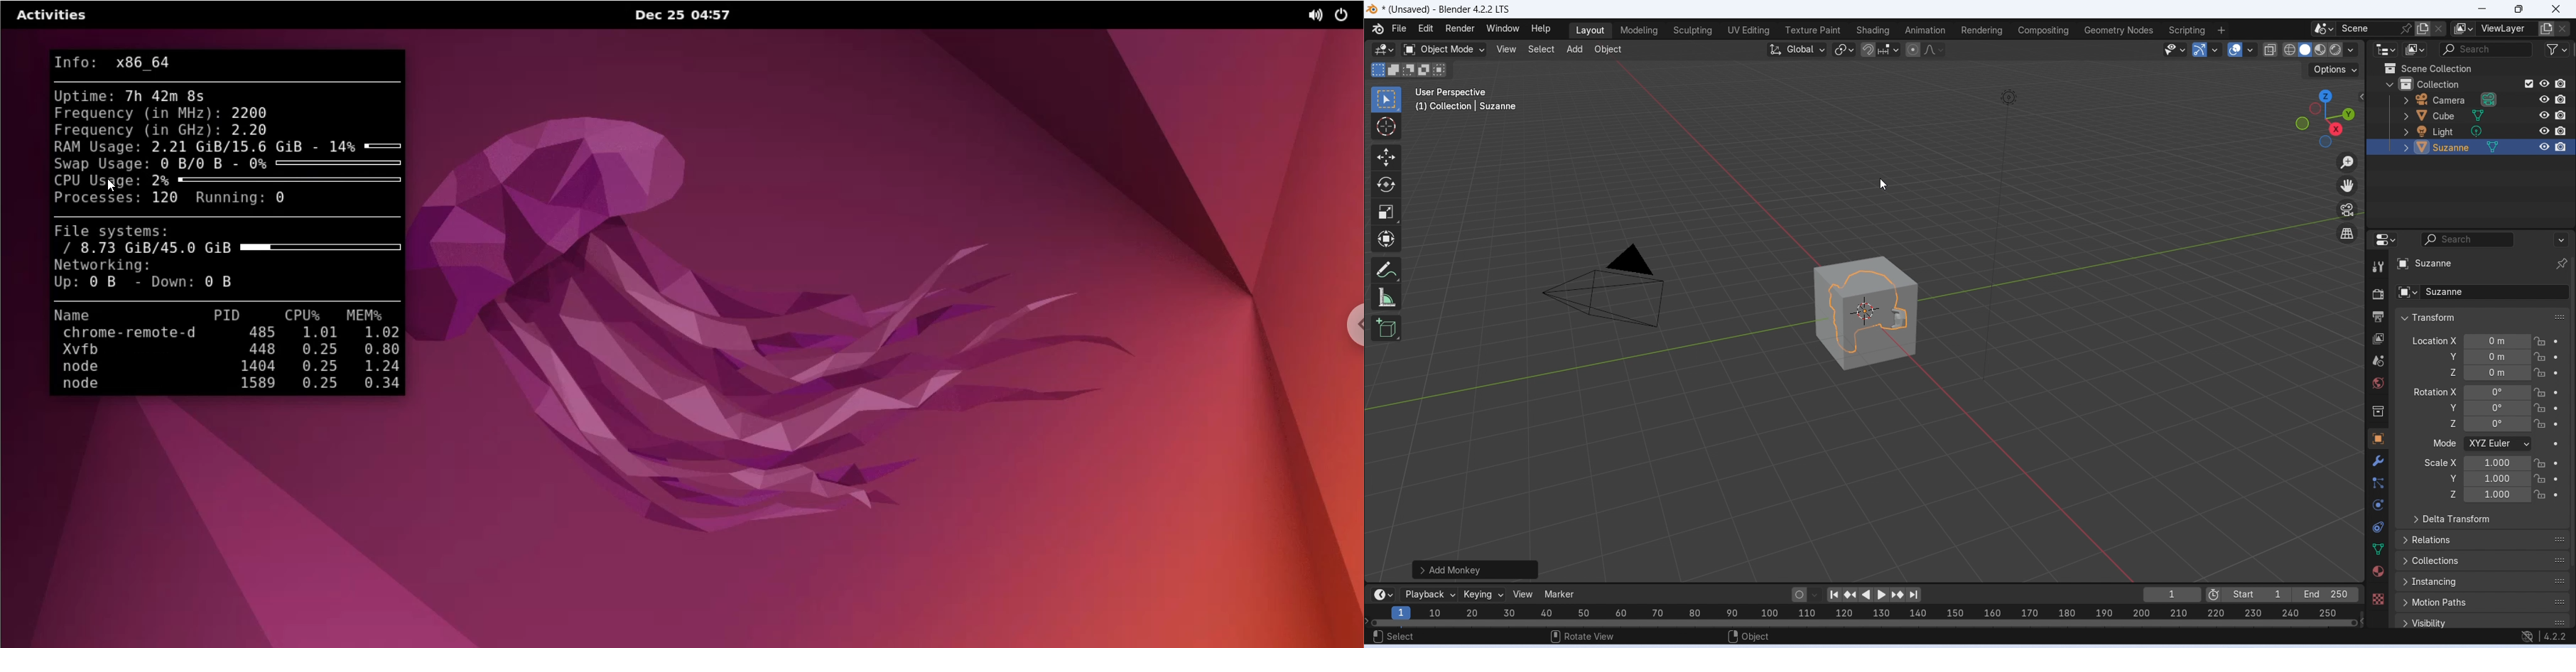  What do you see at coordinates (1459, 28) in the screenshot?
I see `Render` at bounding box center [1459, 28].